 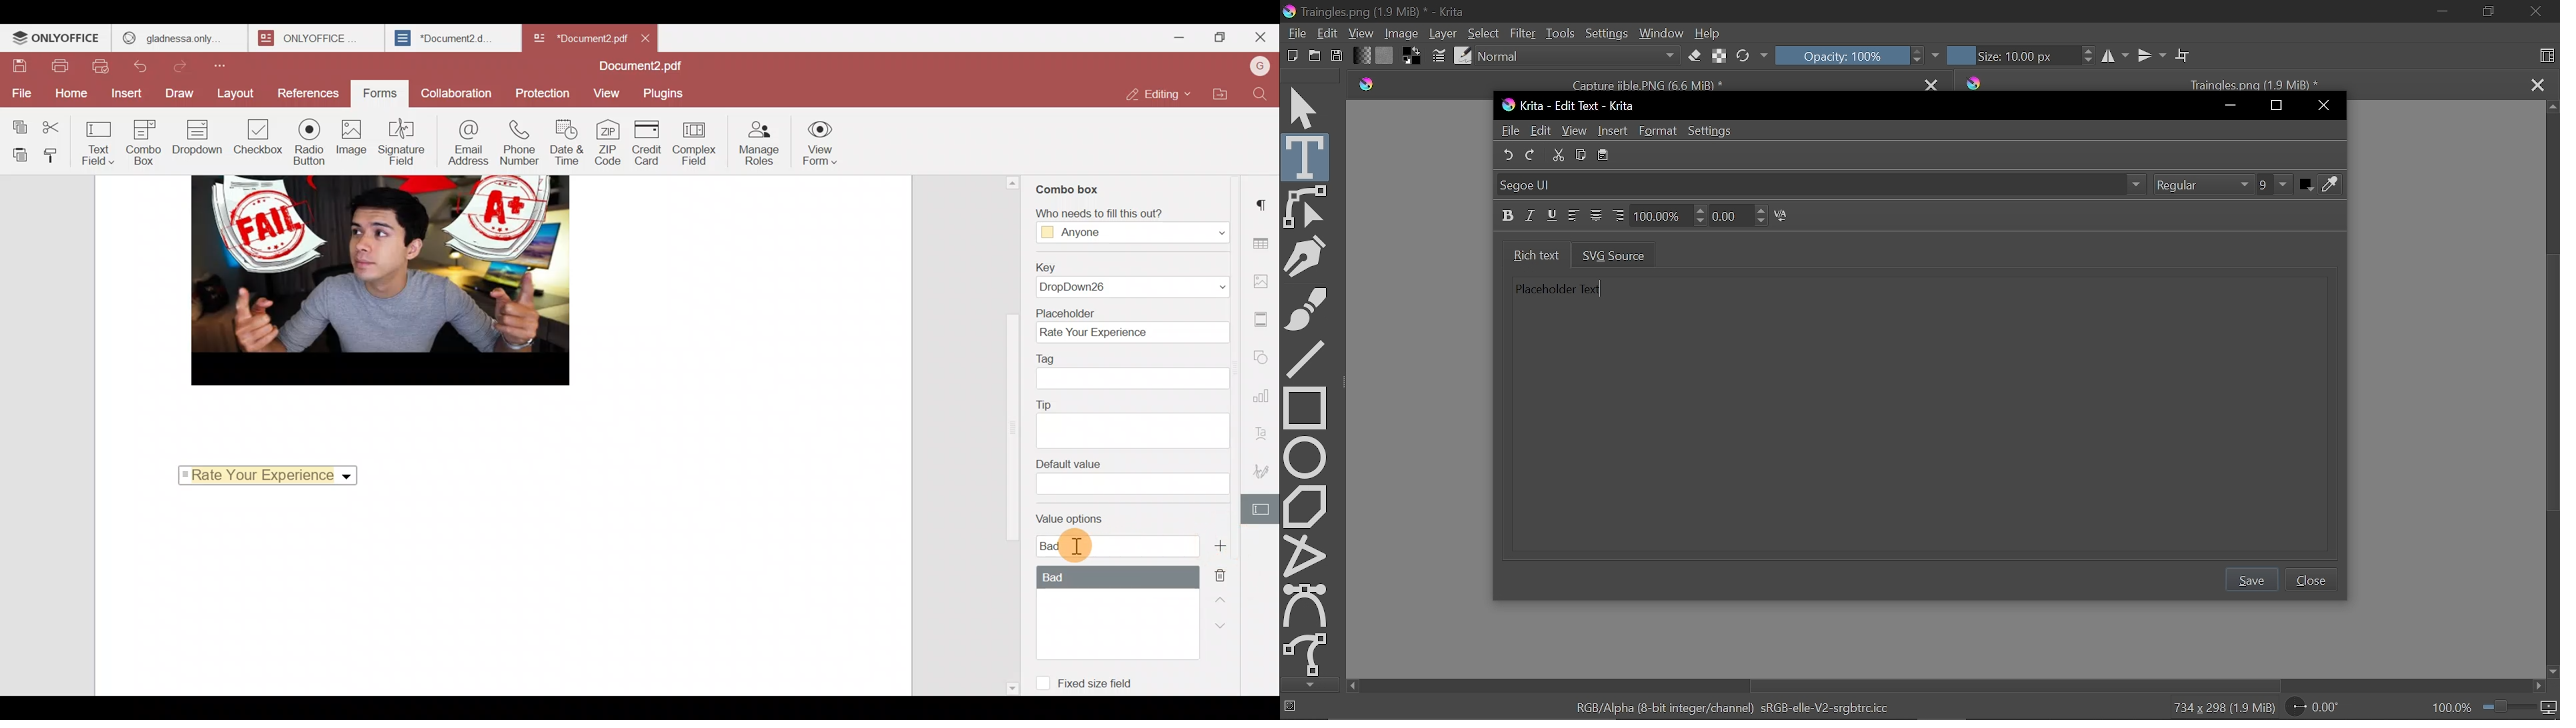 I want to click on Copy, so click(x=19, y=124).